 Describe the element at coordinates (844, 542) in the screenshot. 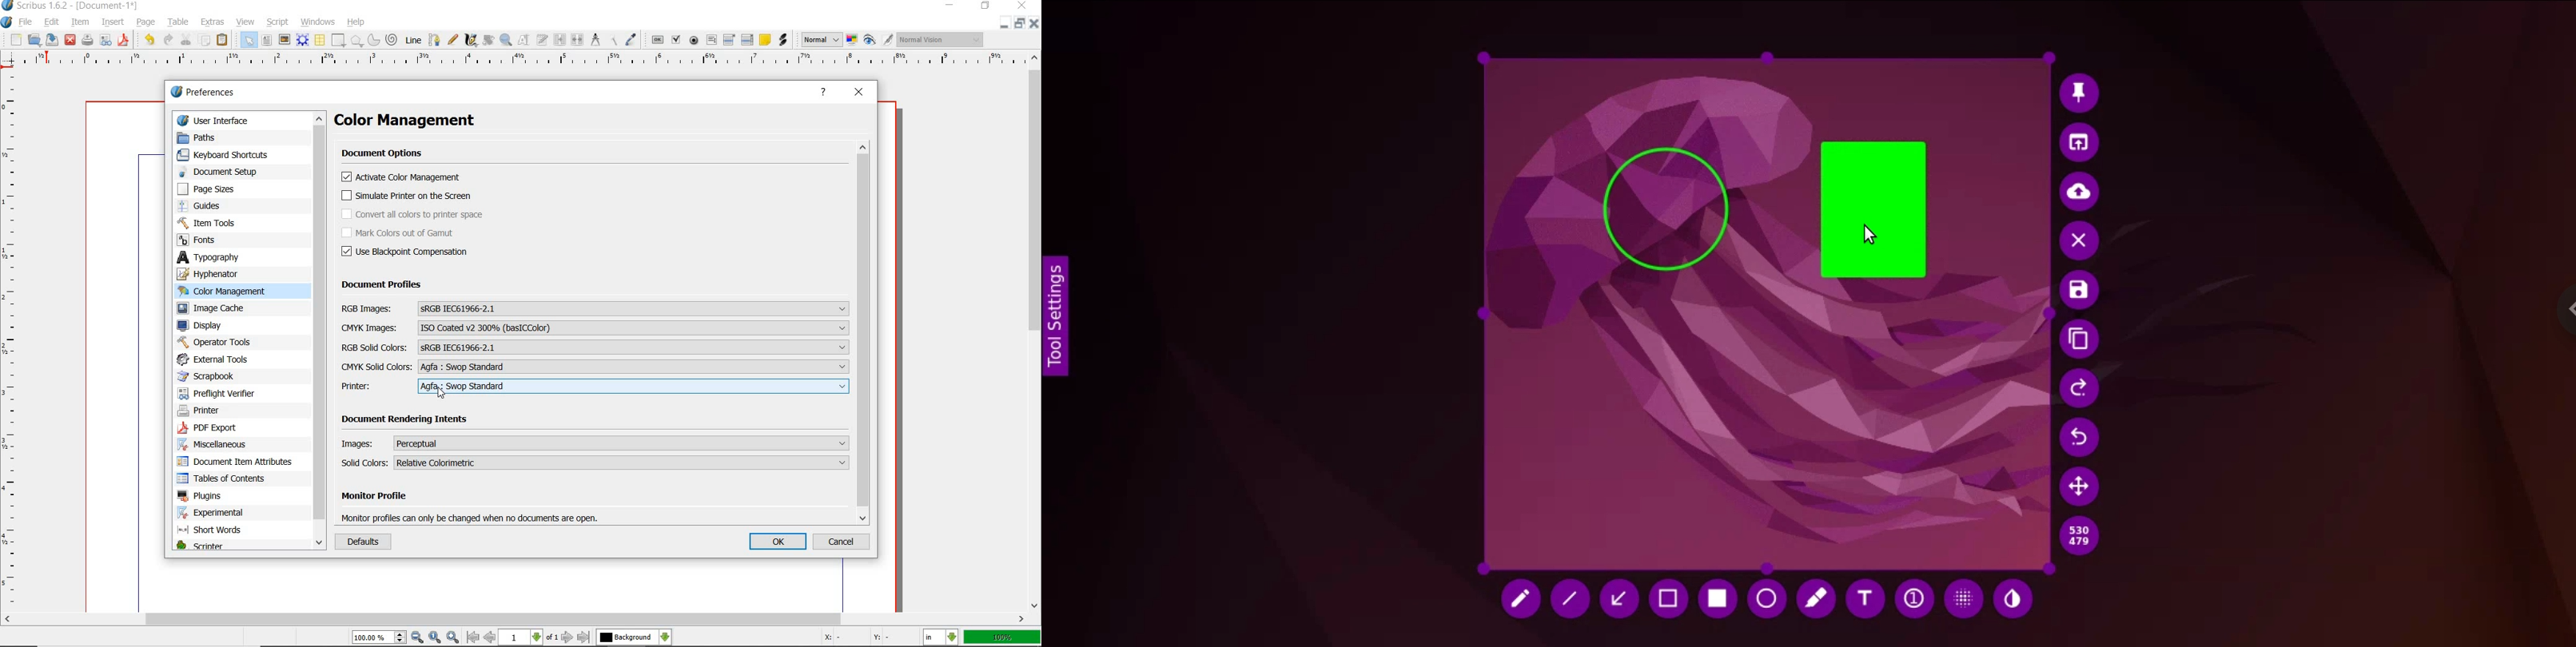

I see `CANCEL` at that location.